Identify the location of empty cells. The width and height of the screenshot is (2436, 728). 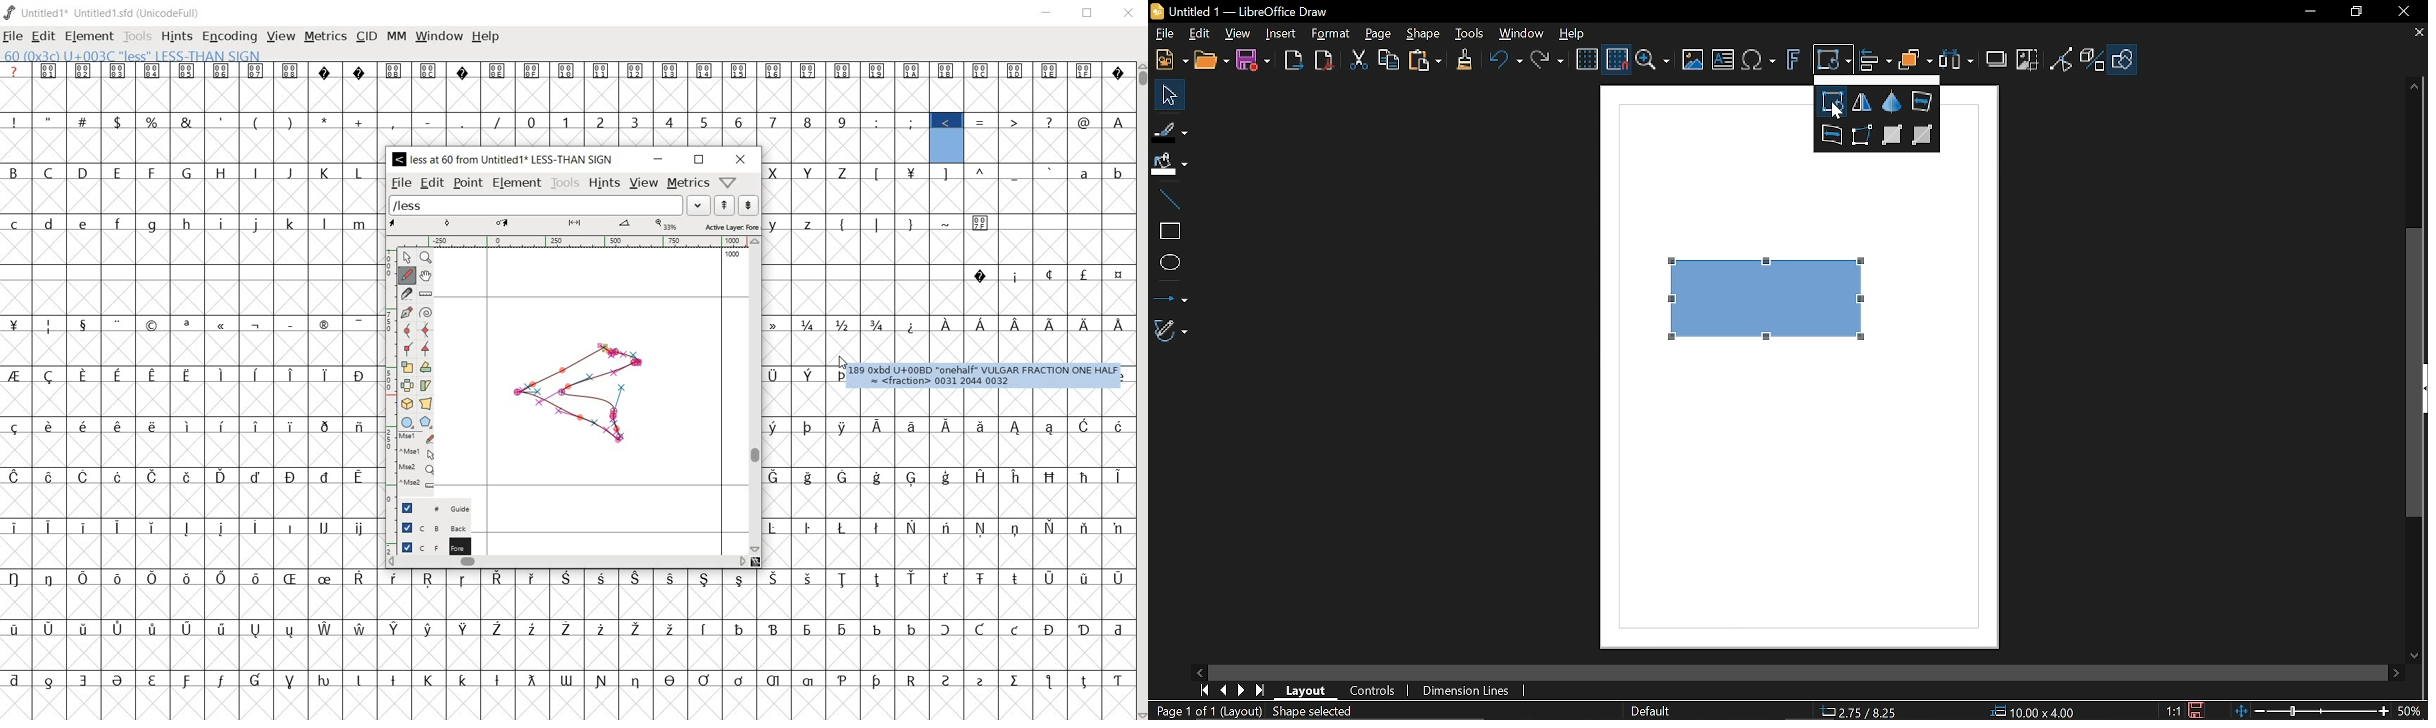
(565, 94).